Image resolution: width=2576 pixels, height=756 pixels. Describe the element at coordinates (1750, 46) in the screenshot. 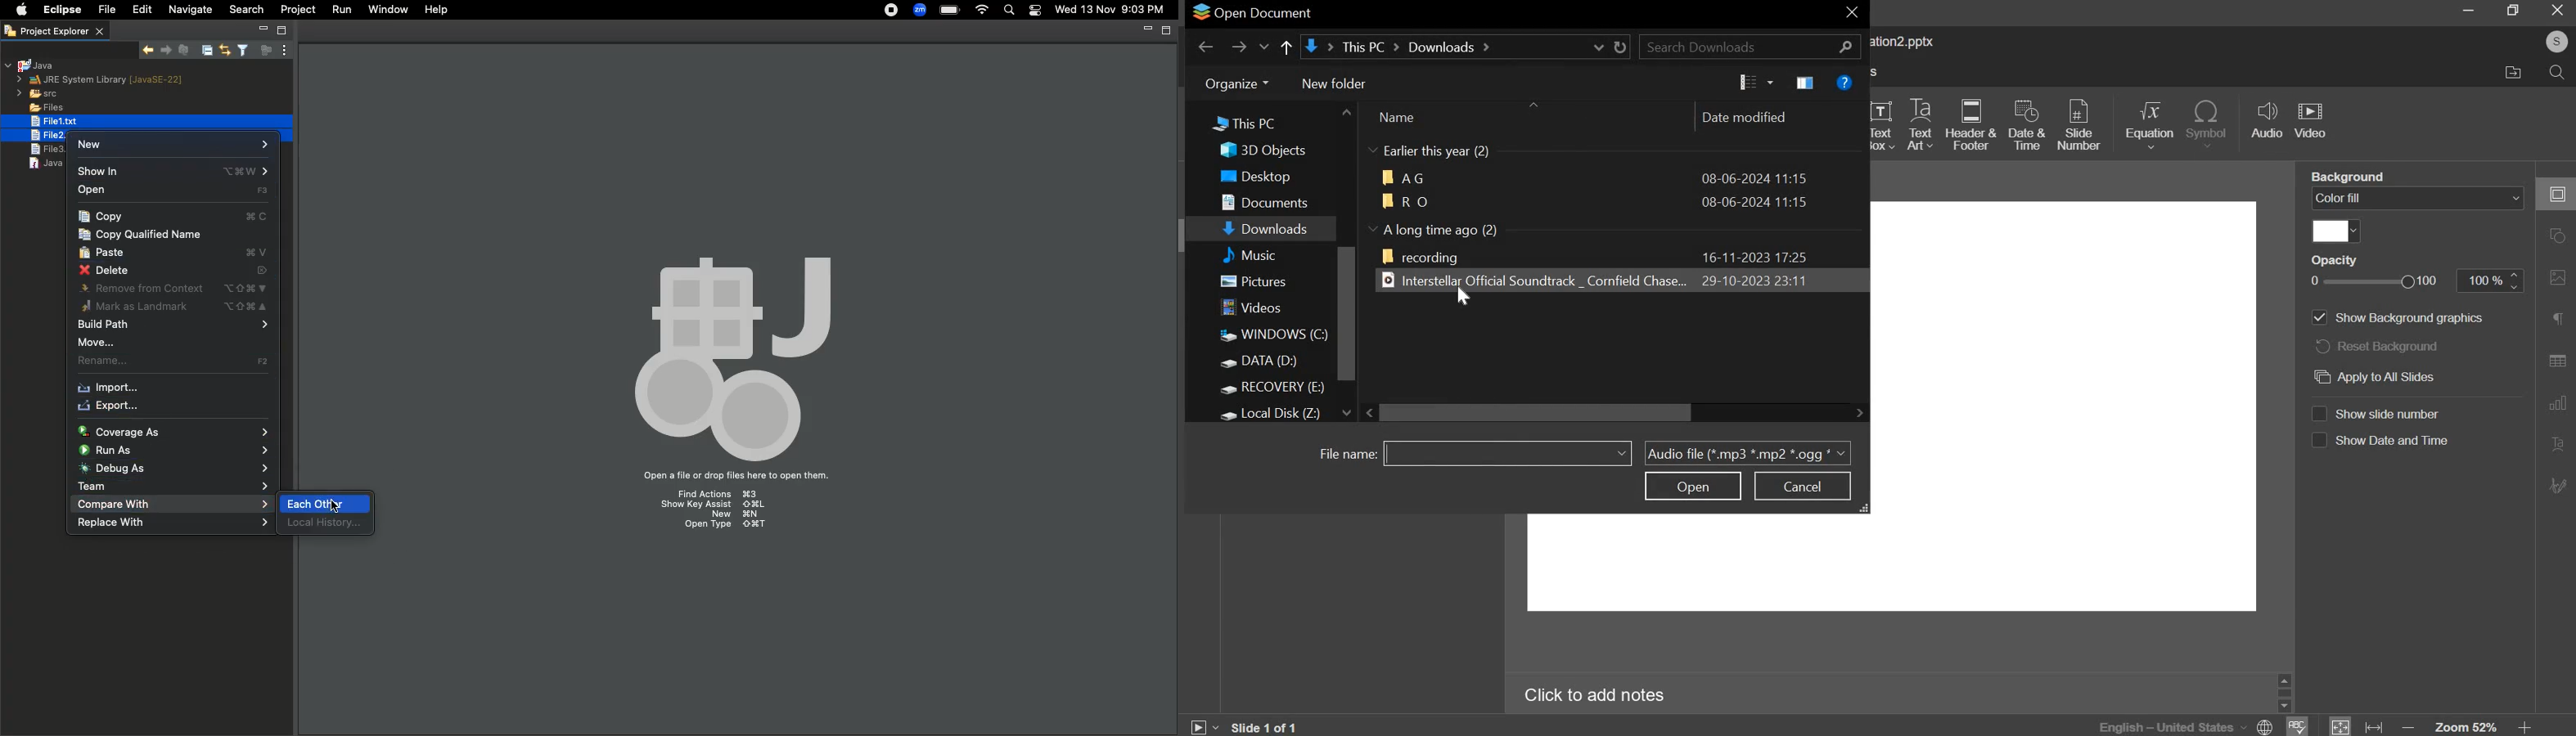

I see `search` at that location.